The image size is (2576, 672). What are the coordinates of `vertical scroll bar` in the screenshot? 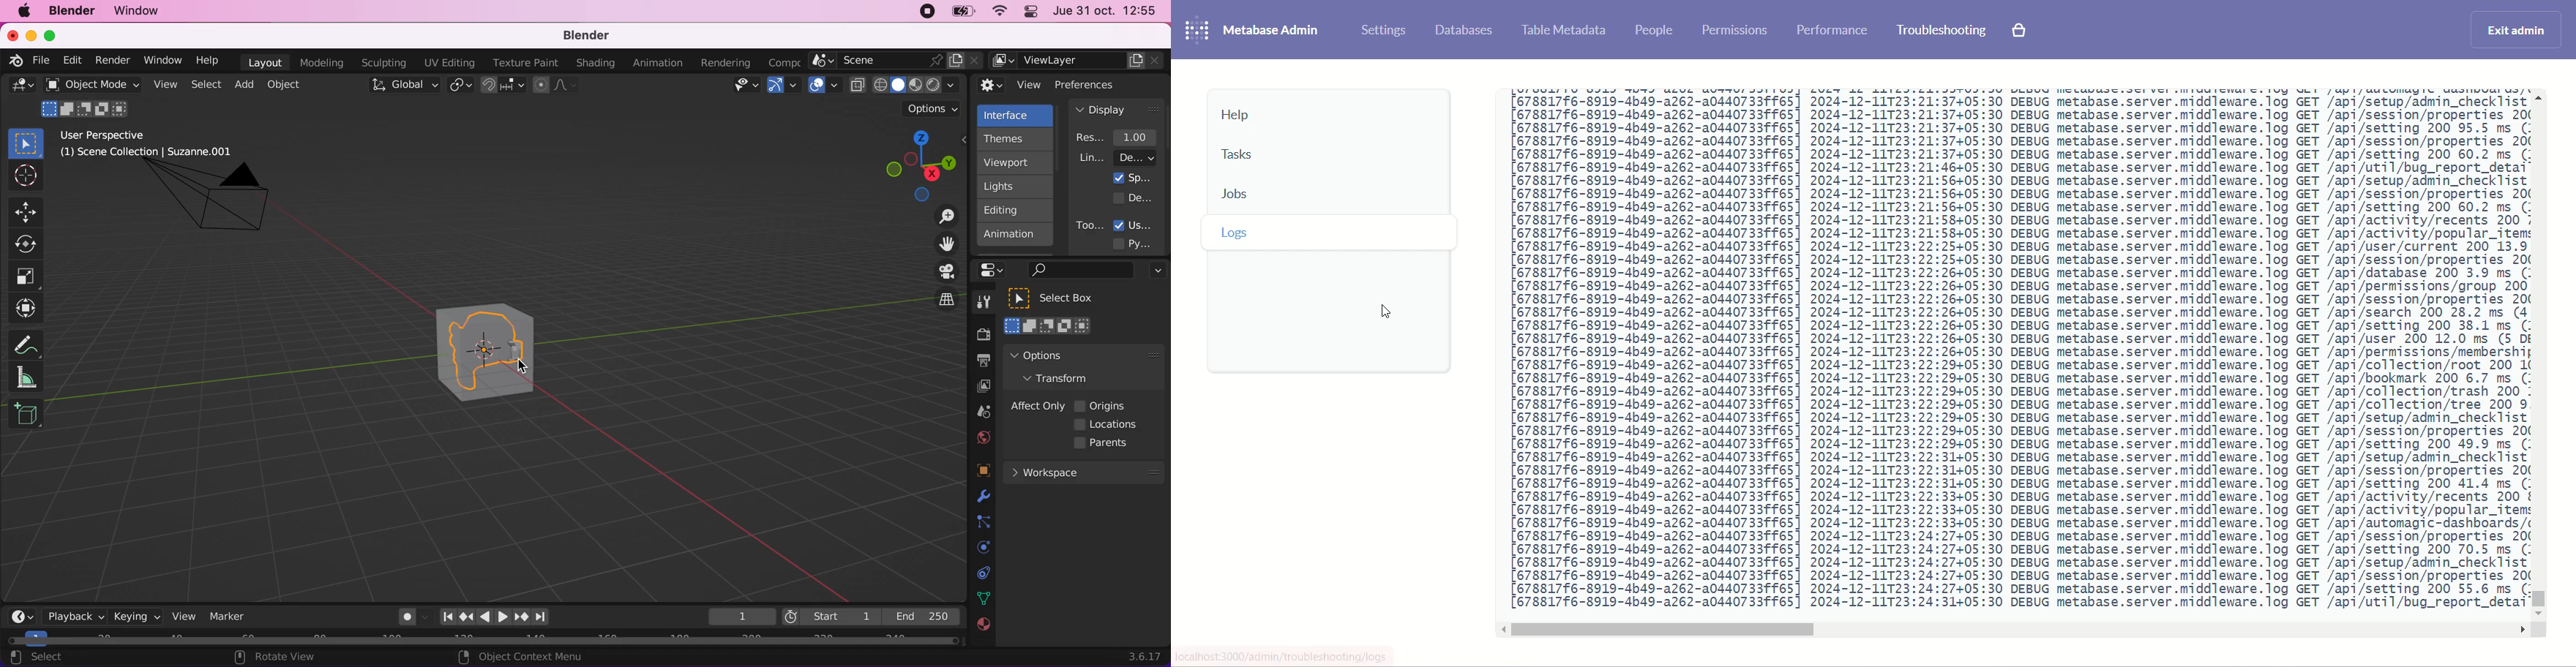 It's located at (2542, 354).